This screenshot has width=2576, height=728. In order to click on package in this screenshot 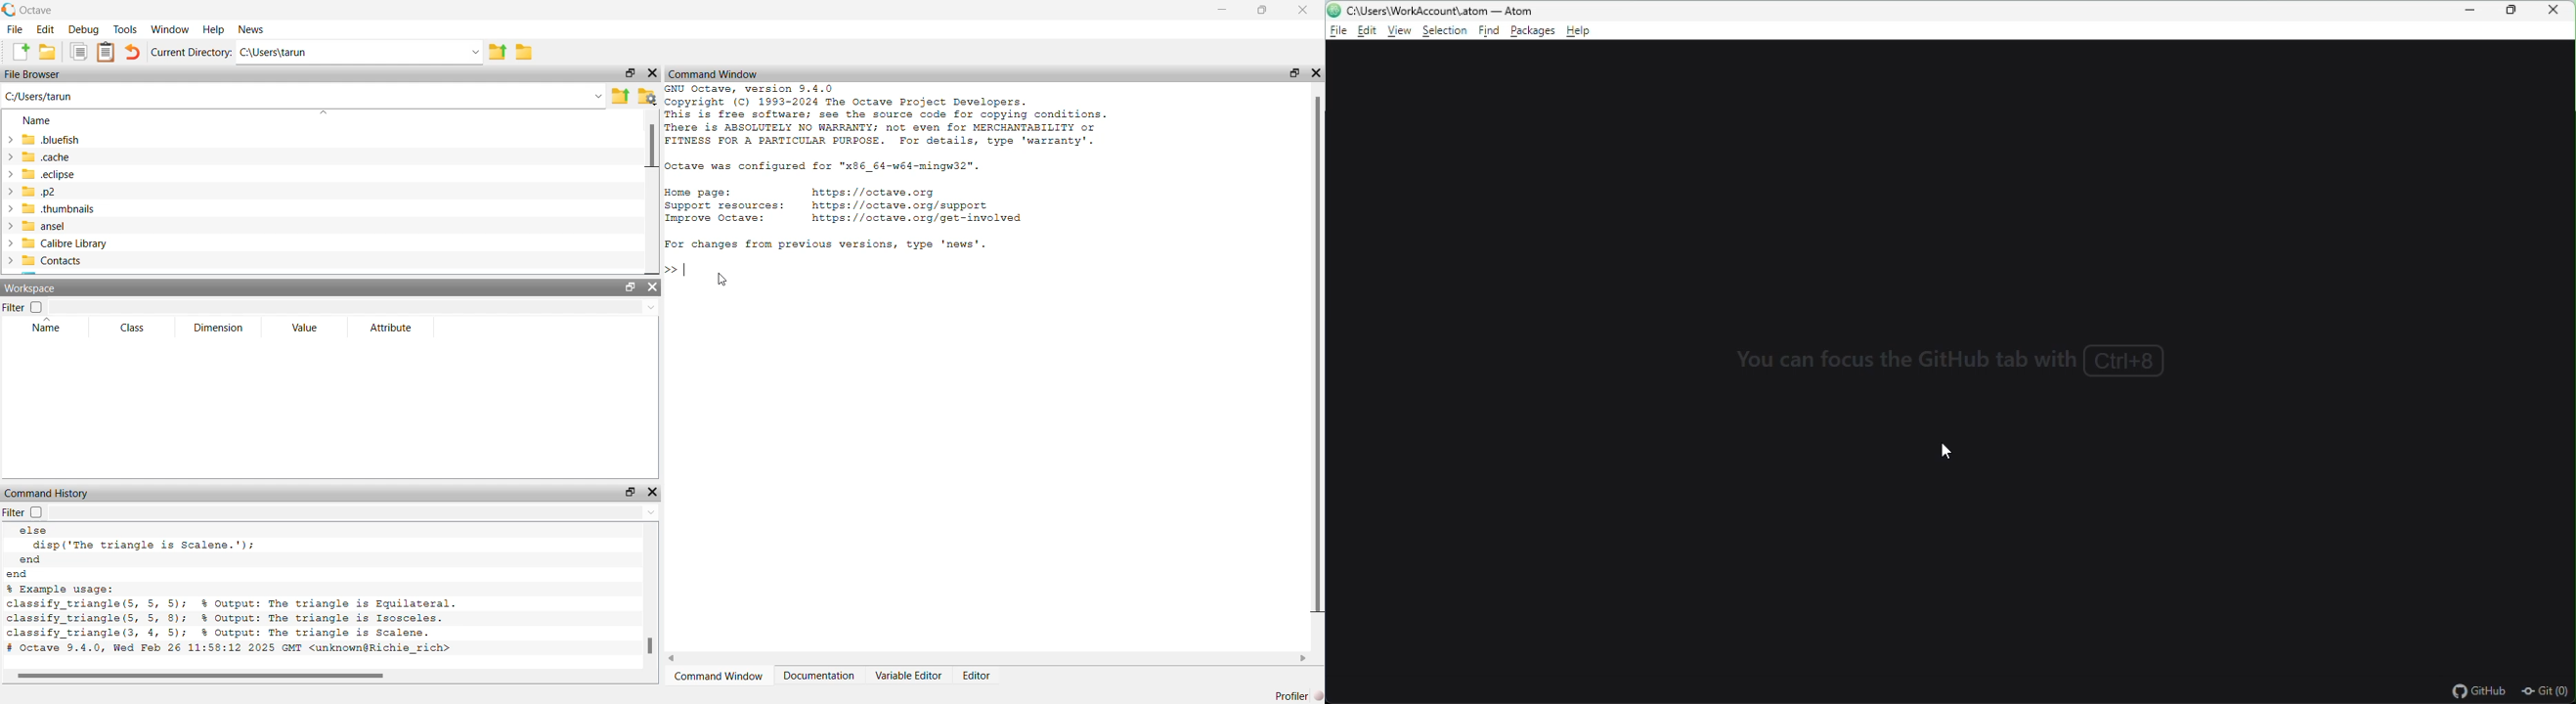, I will do `click(1533, 31)`.